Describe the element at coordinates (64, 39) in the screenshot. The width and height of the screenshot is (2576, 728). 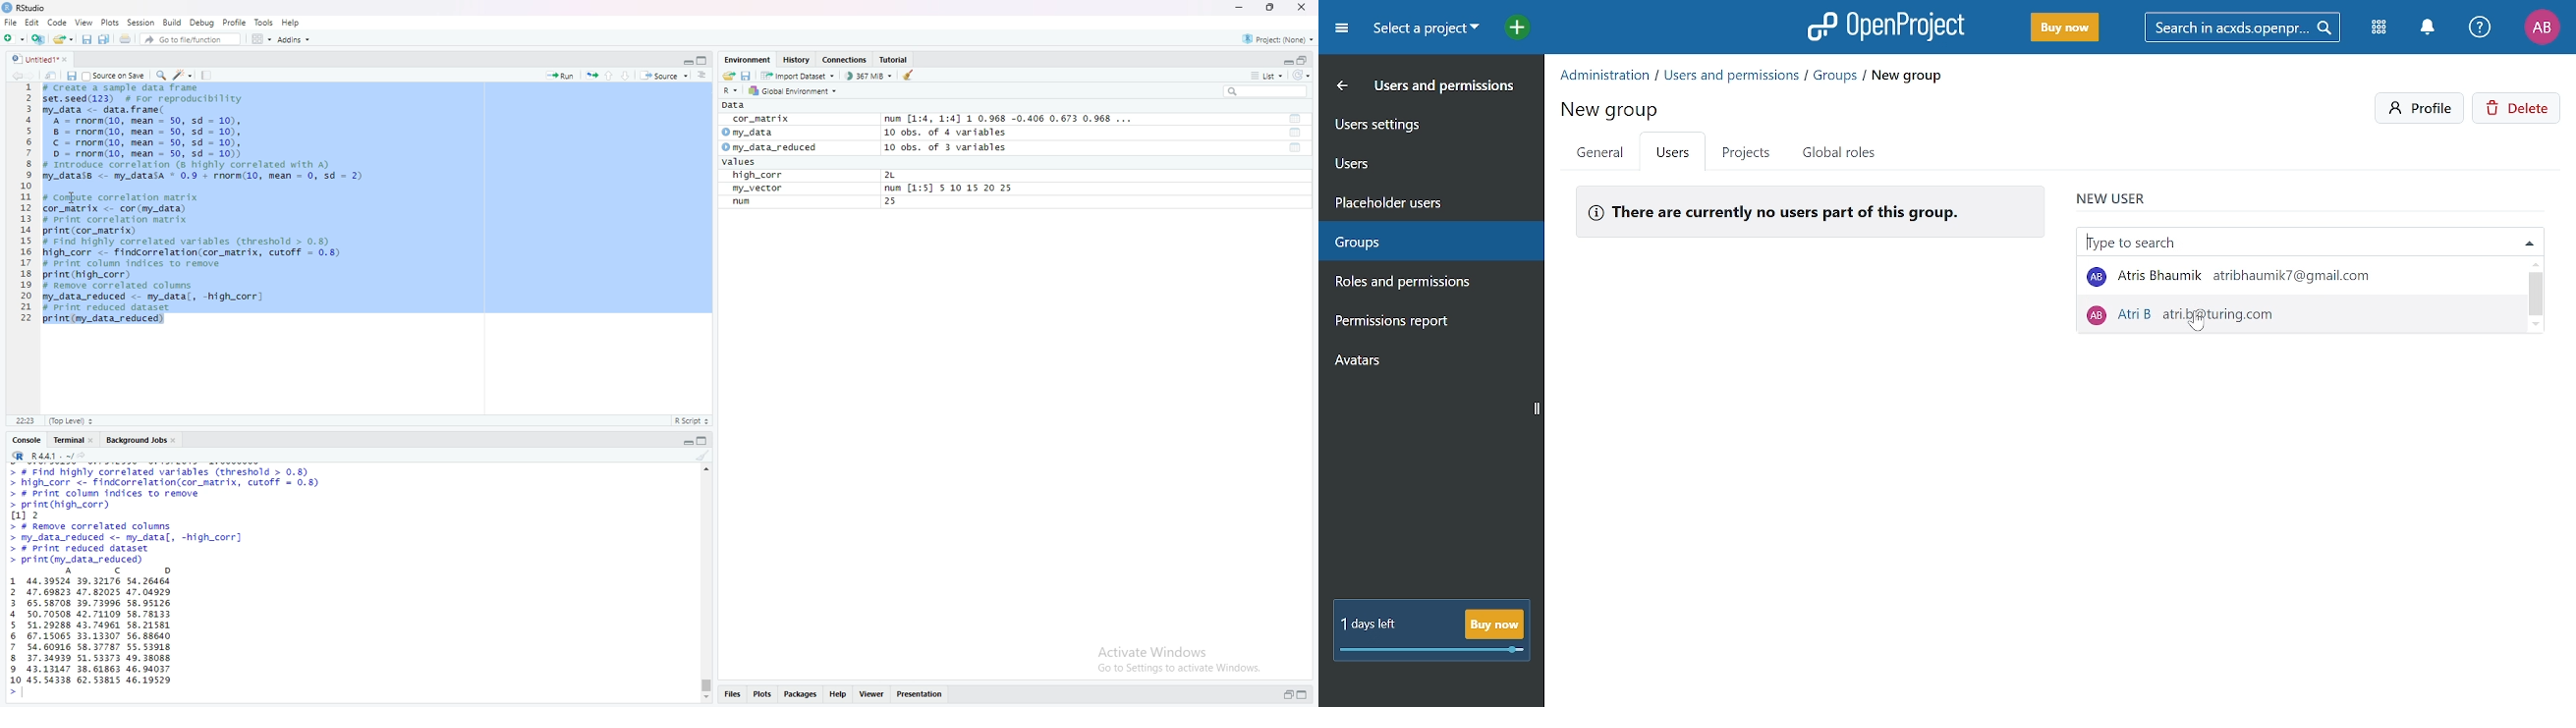
I see `share folder ` at that location.